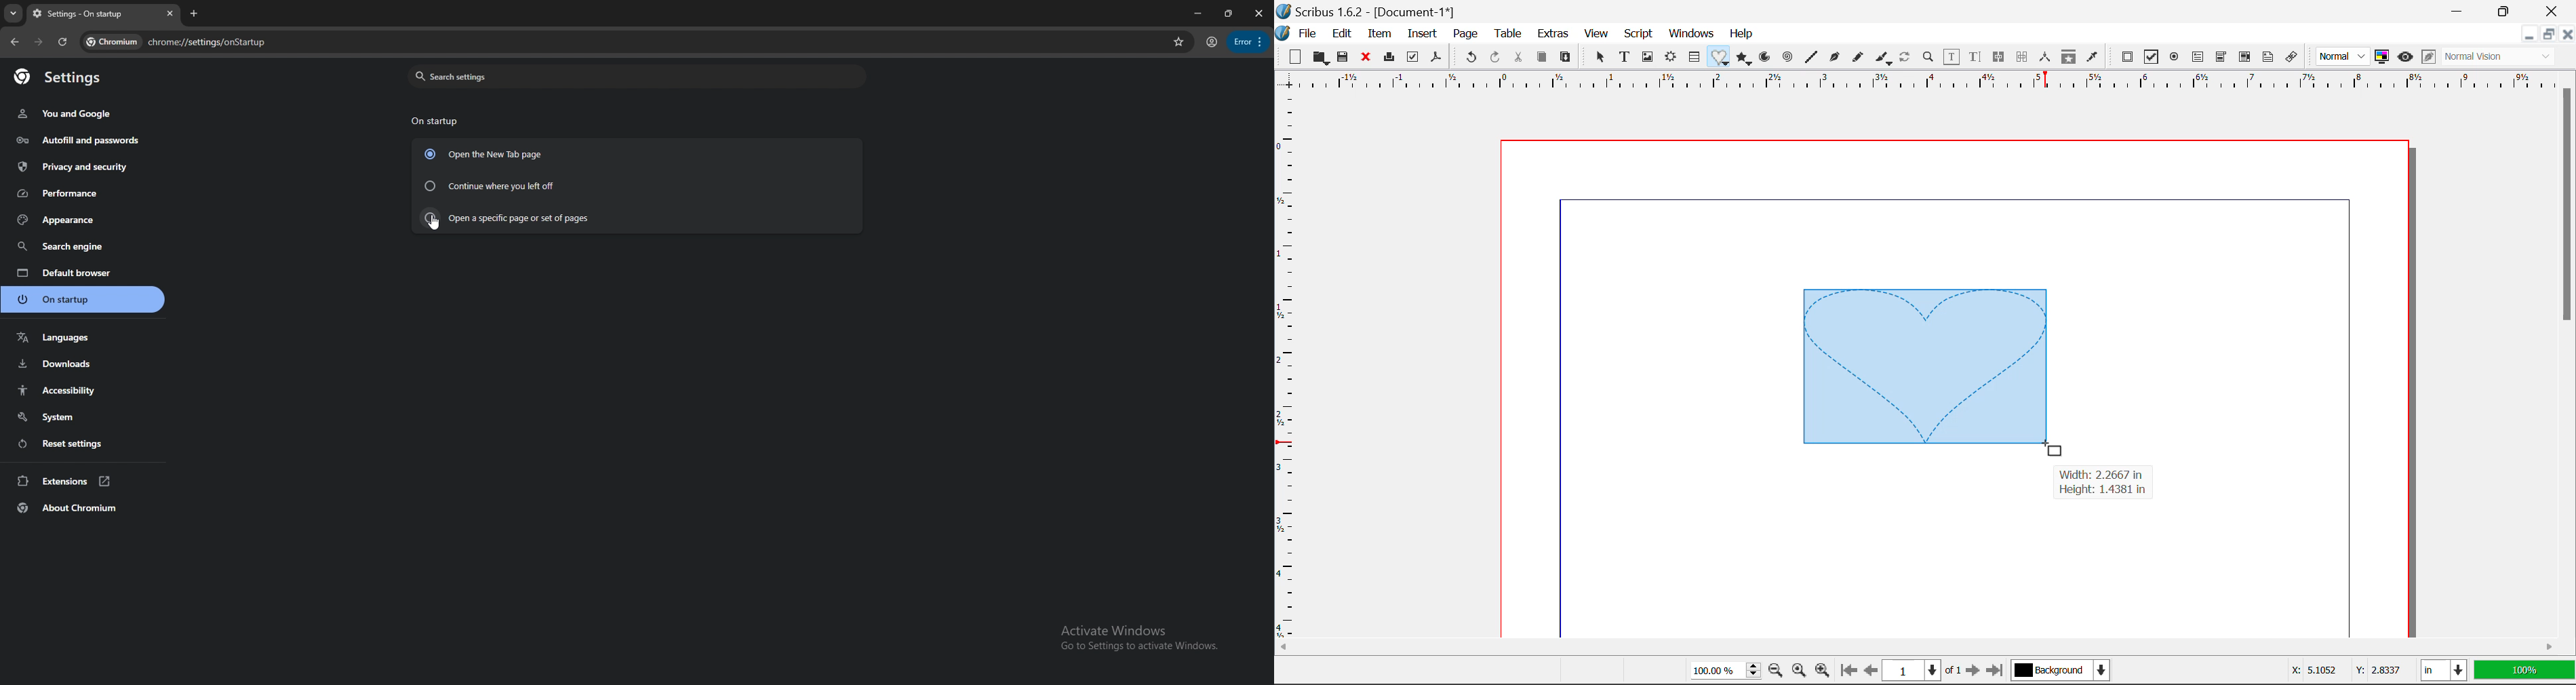 The image size is (2576, 700). Describe the element at coordinates (2531, 36) in the screenshot. I see `Restore Down` at that location.